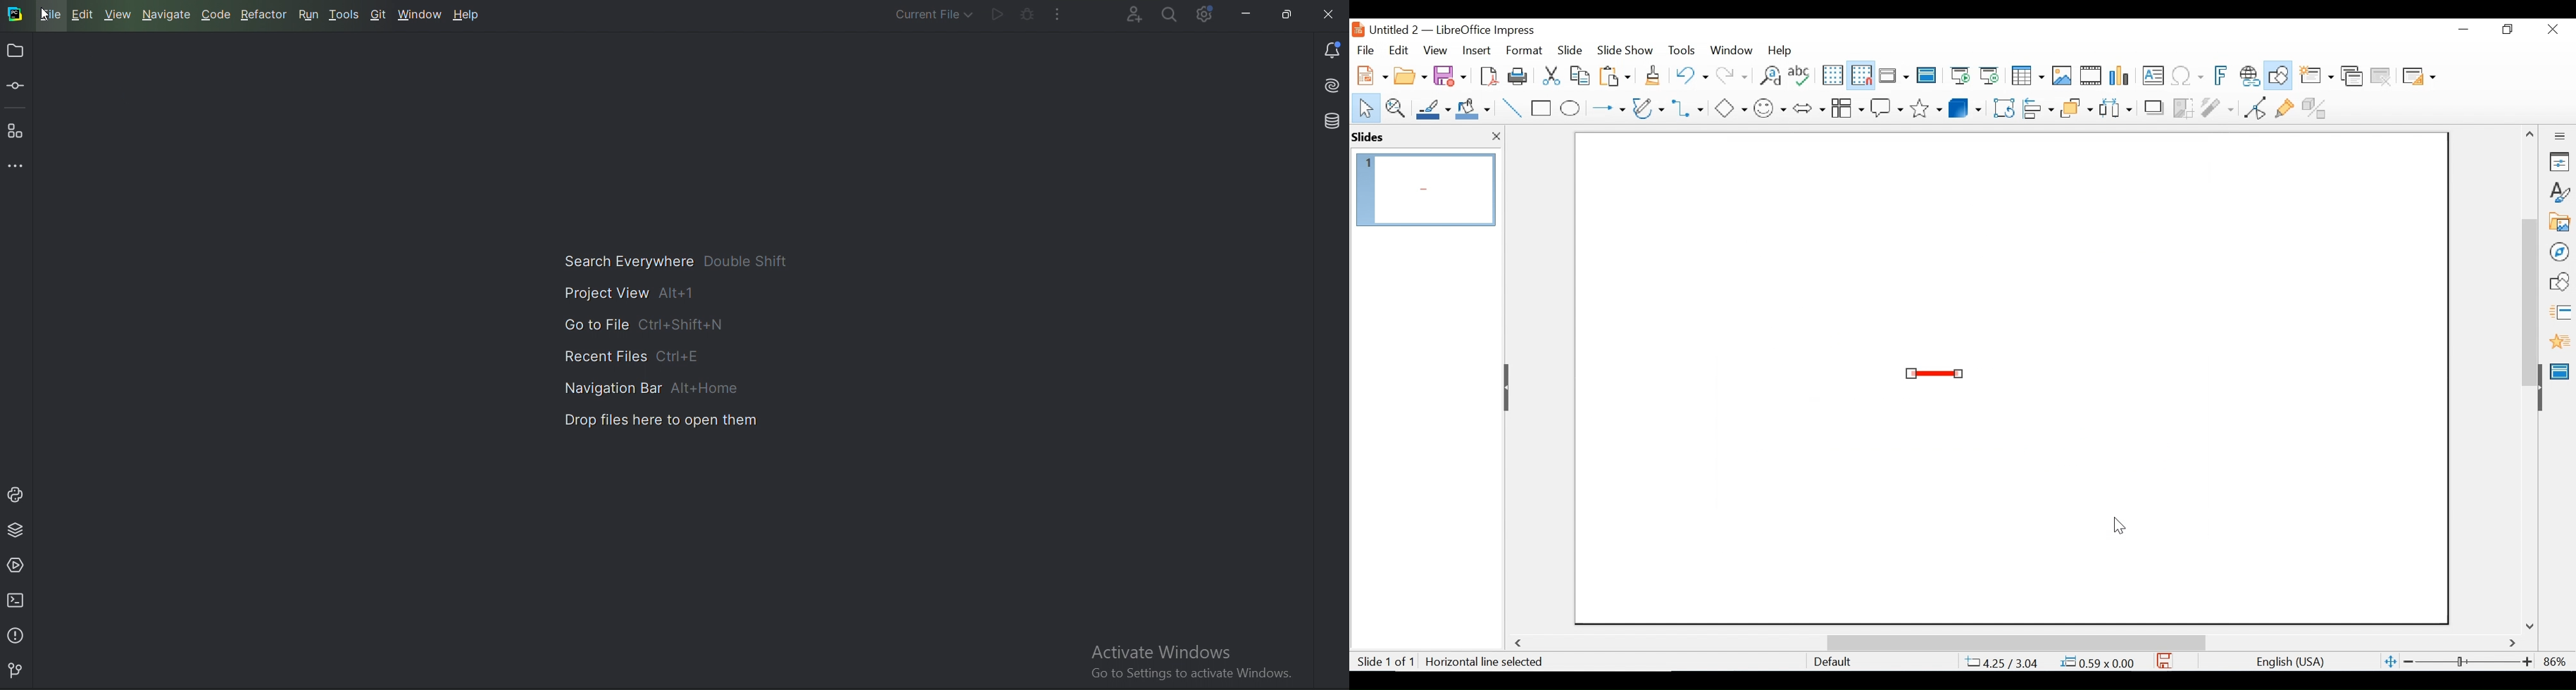 The height and width of the screenshot is (700, 2576). What do you see at coordinates (1832, 662) in the screenshot?
I see `Default` at bounding box center [1832, 662].